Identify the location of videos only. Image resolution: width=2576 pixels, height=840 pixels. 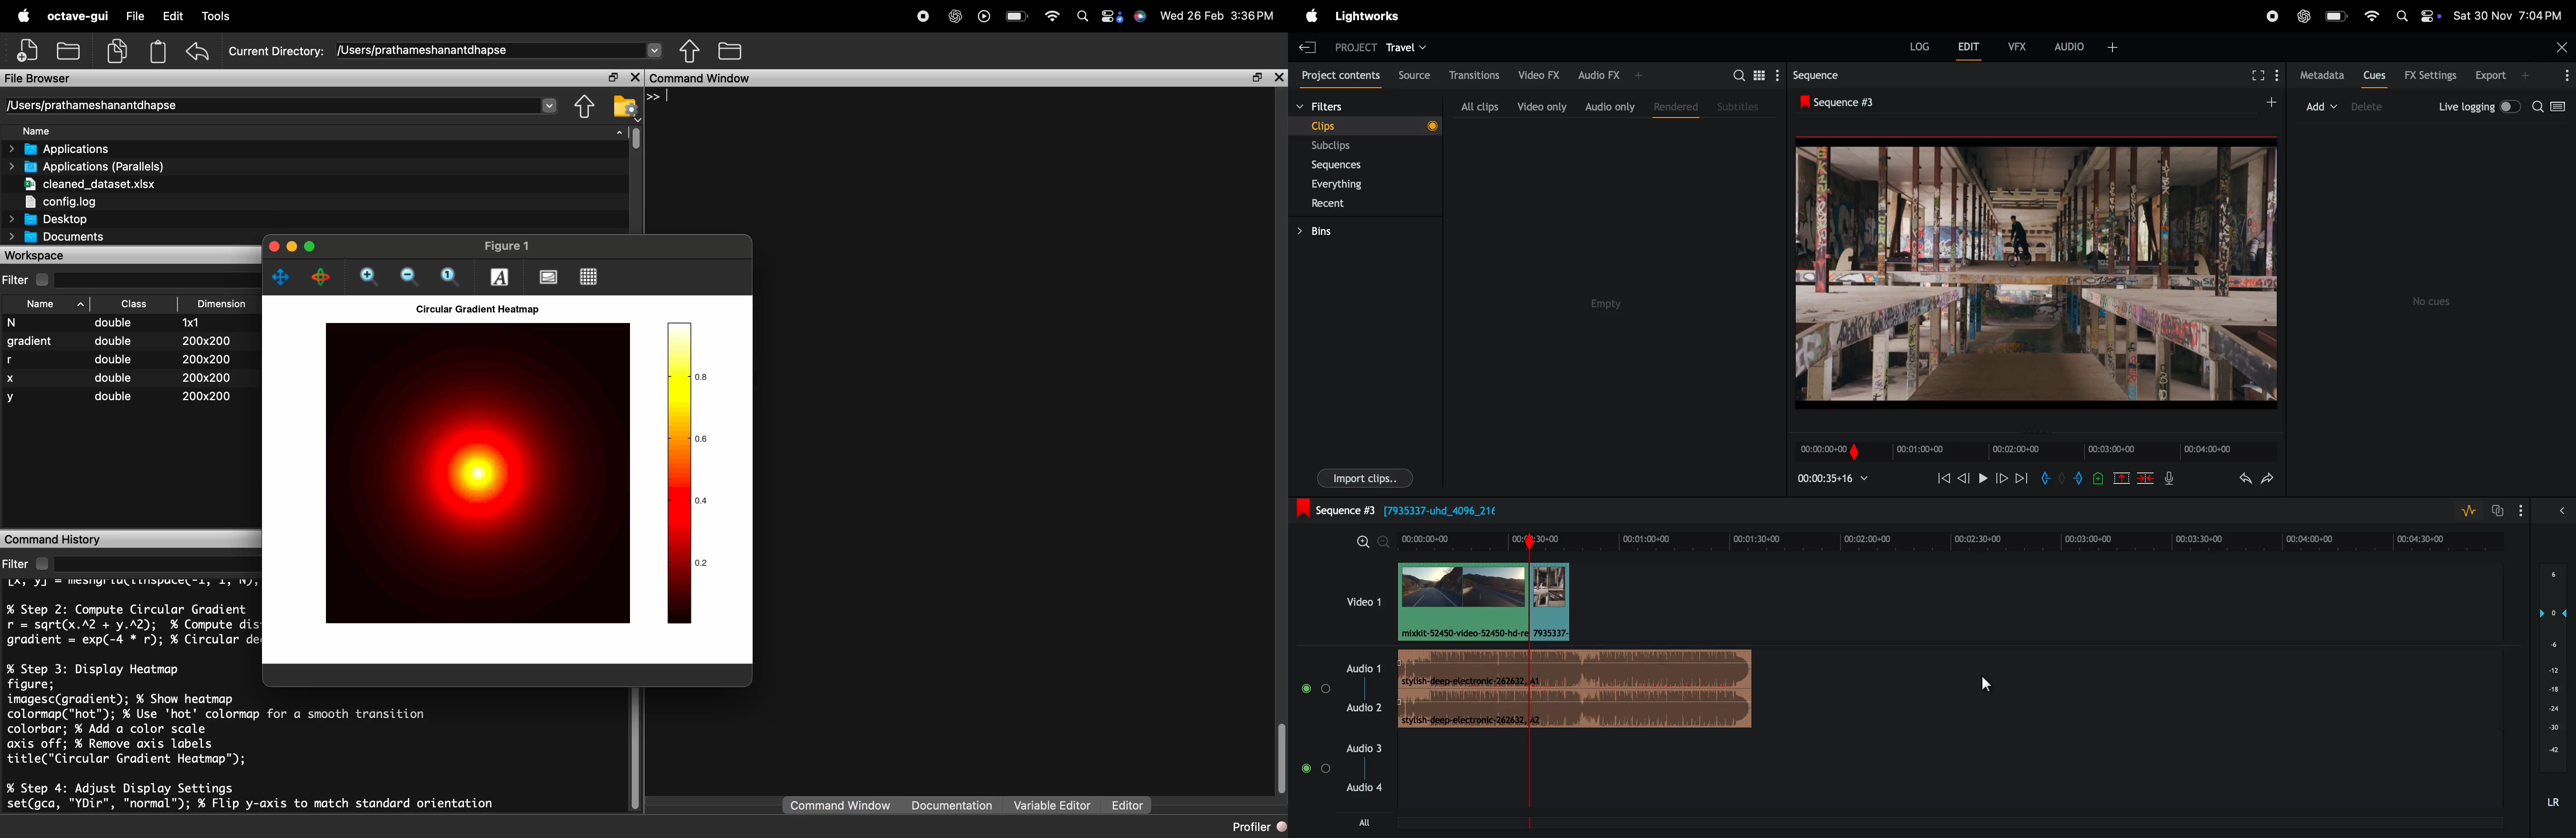
(1542, 104).